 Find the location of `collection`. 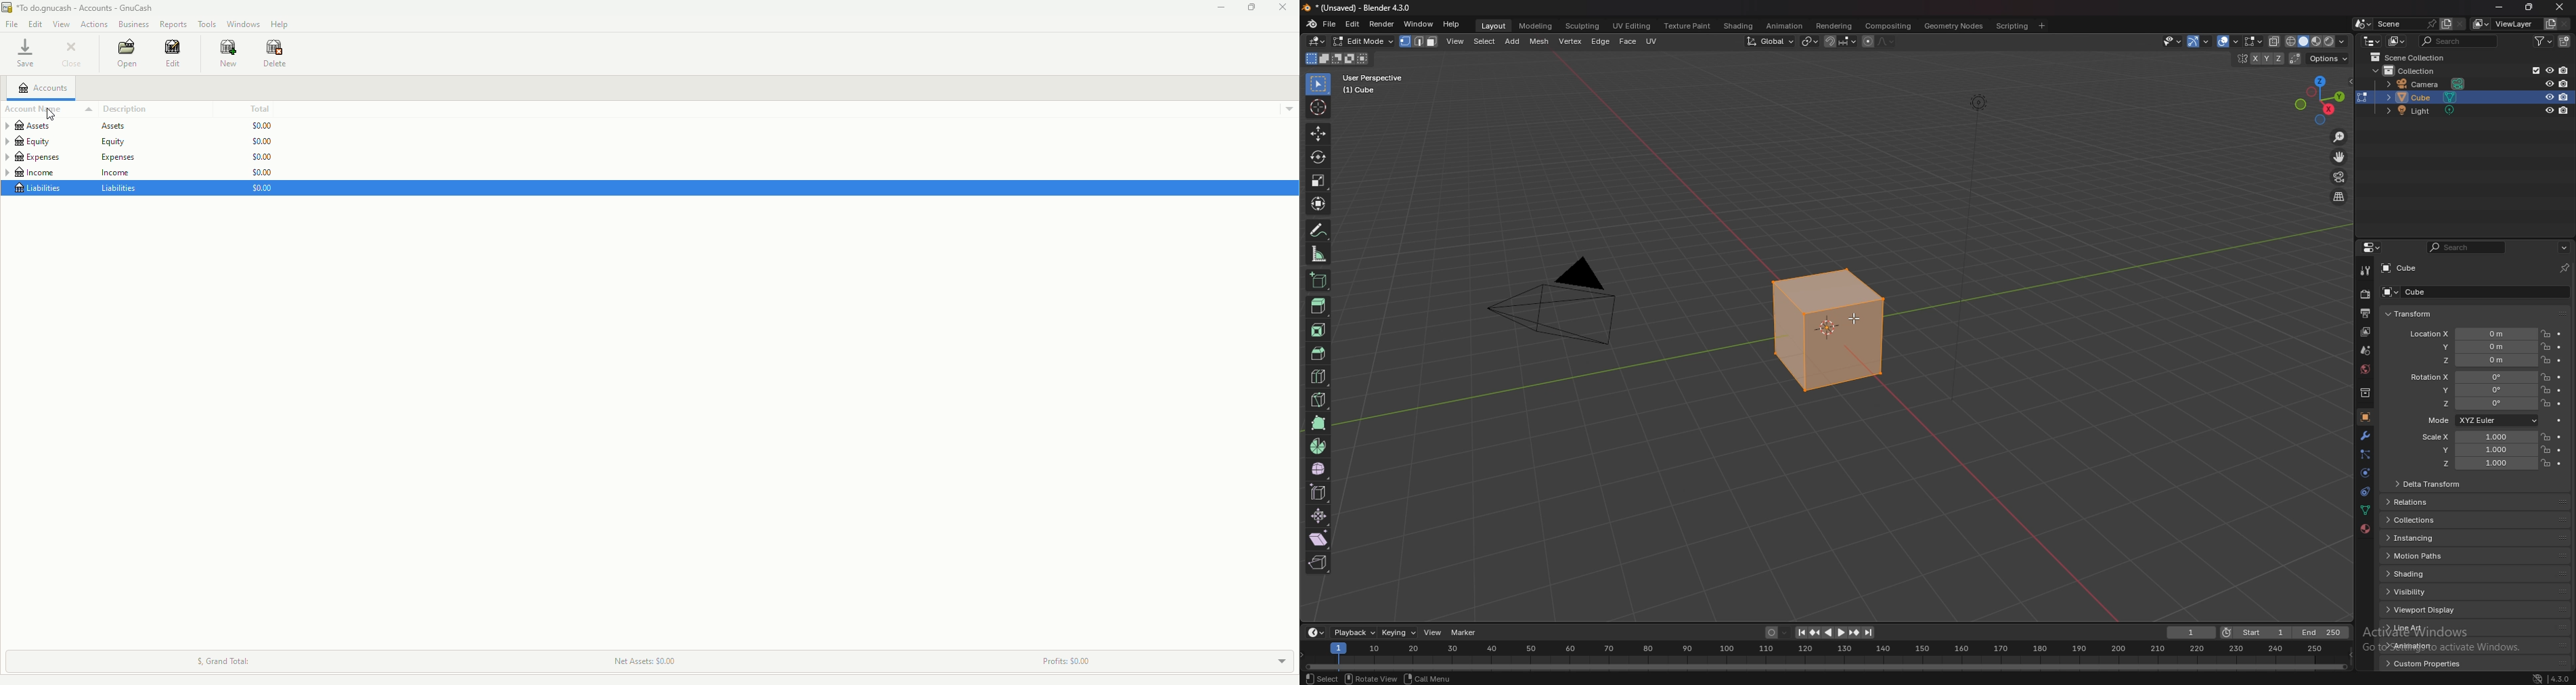

collection is located at coordinates (2413, 70).